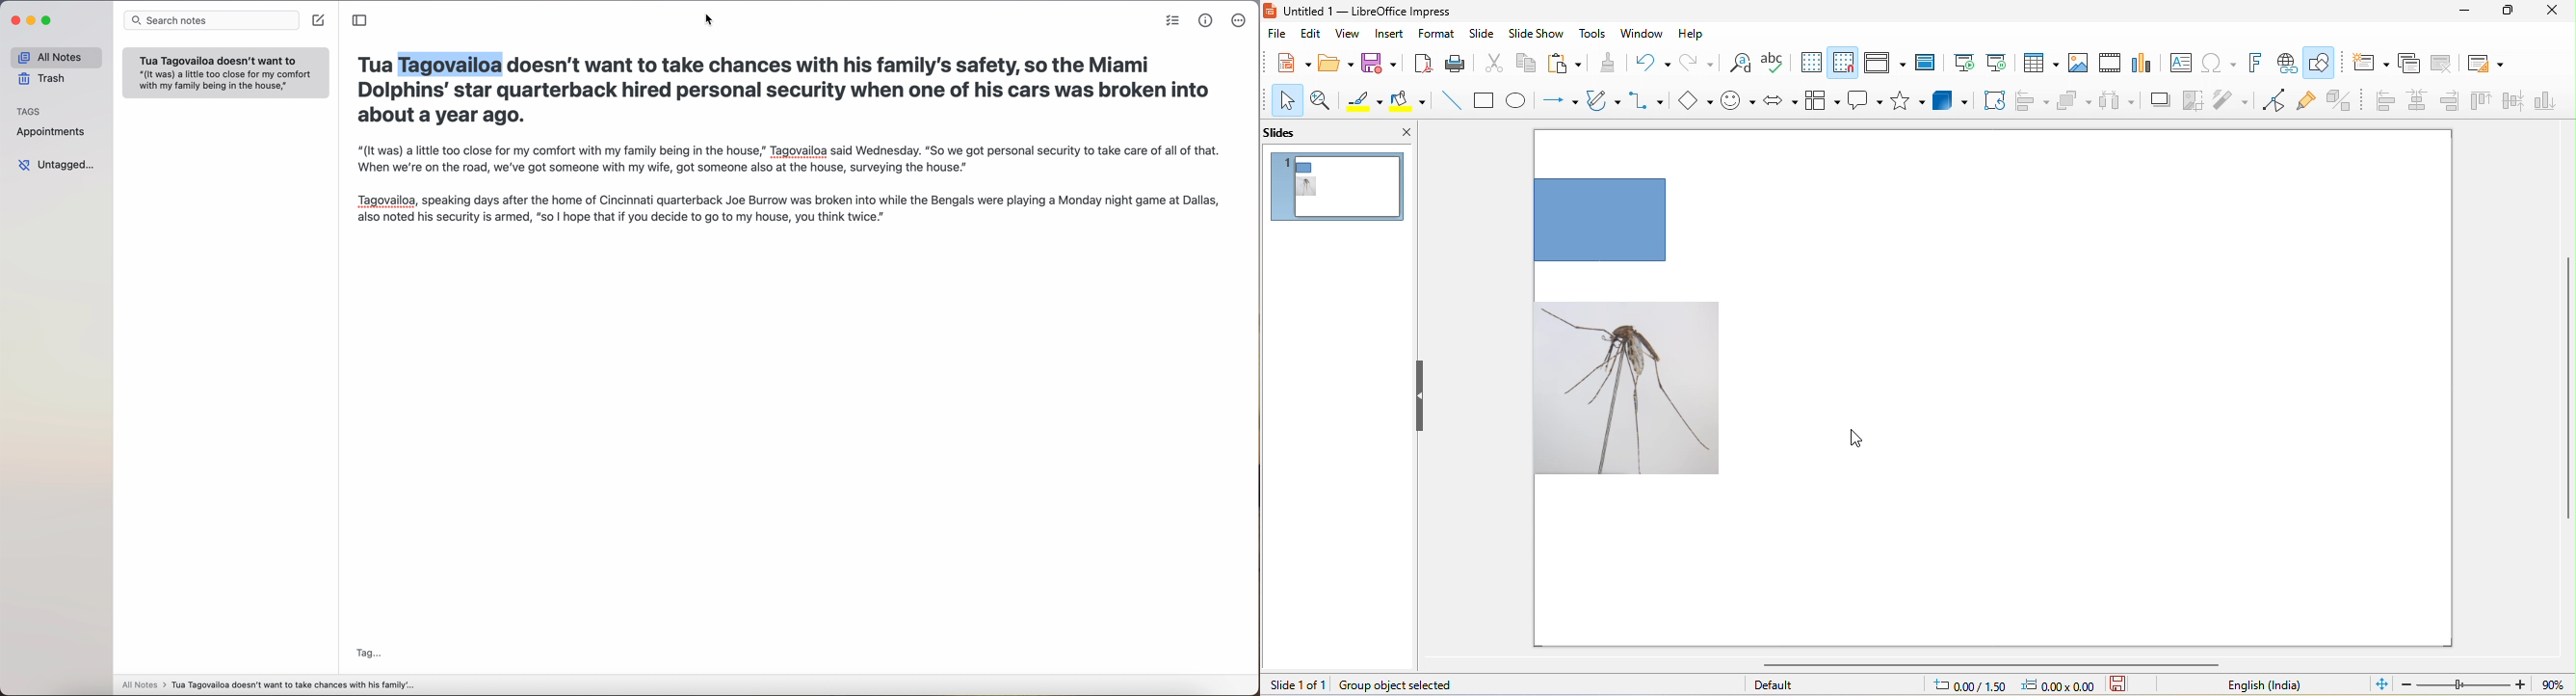 The width and height of the screenshot is (2576, 700). I want to click on chart, so click(2146, 65).